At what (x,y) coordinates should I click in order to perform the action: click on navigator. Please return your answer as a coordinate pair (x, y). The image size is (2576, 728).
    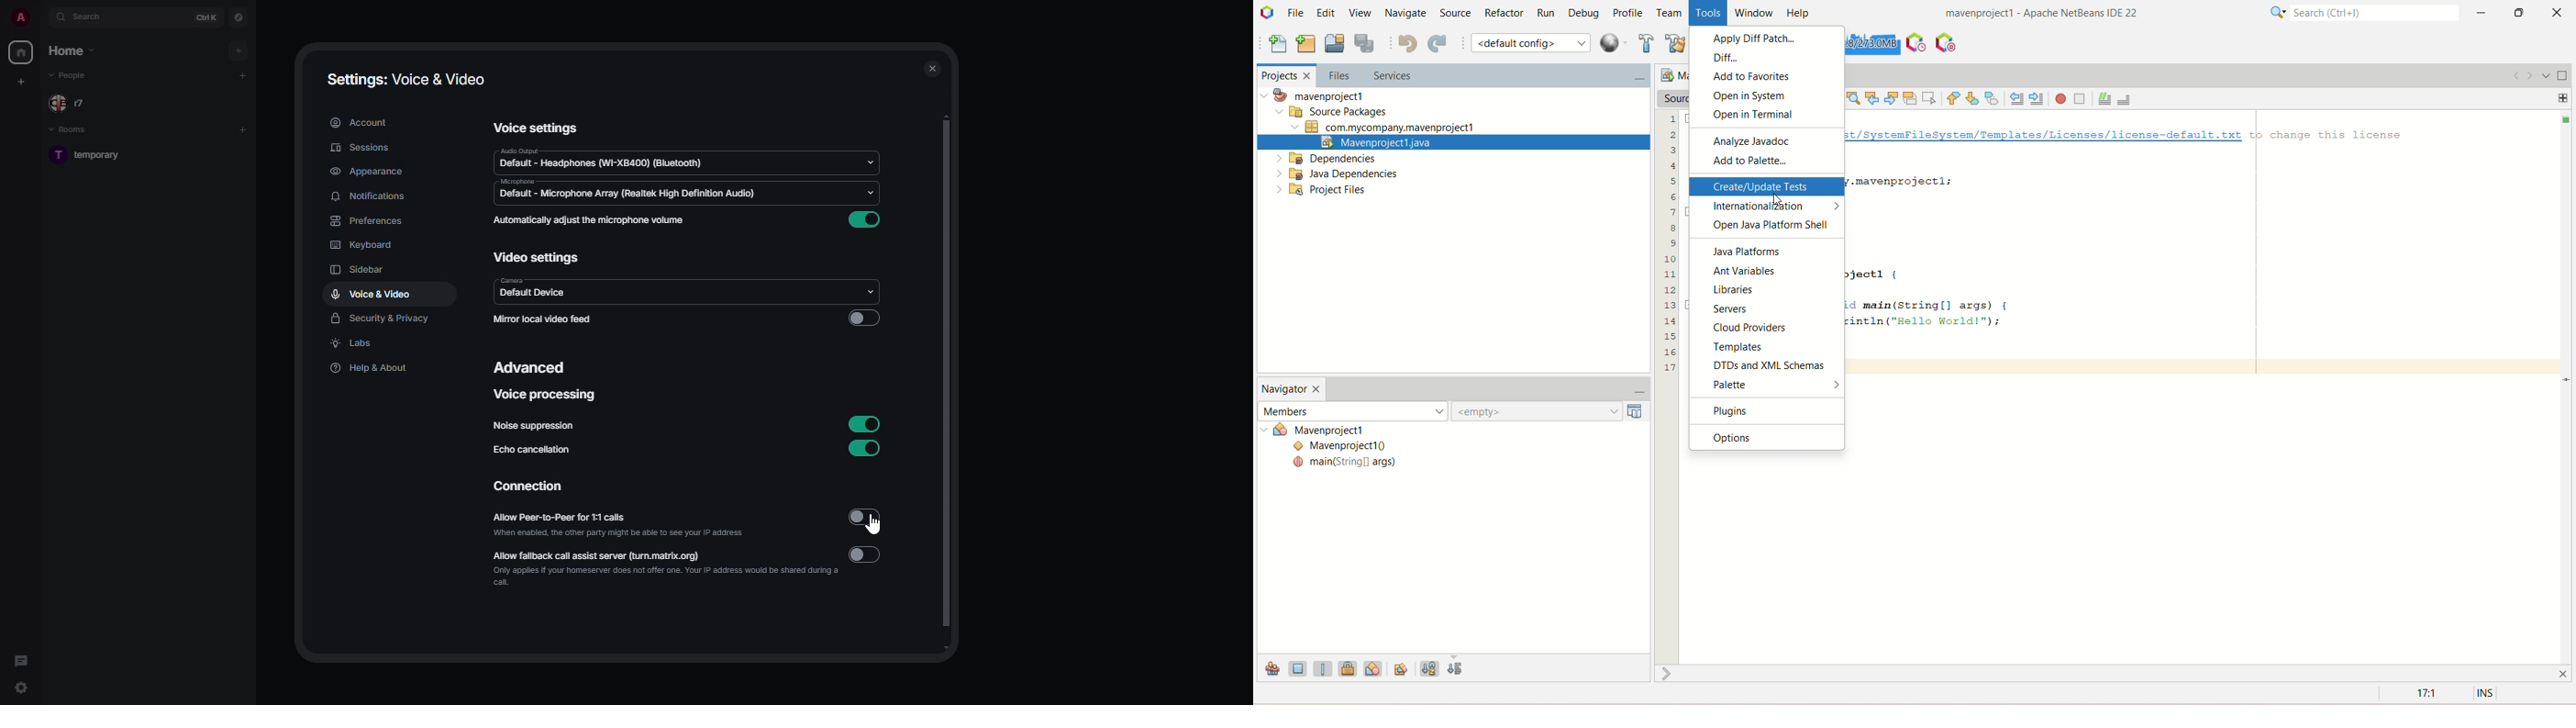
    Looking at the image, I should click on (238, 17).